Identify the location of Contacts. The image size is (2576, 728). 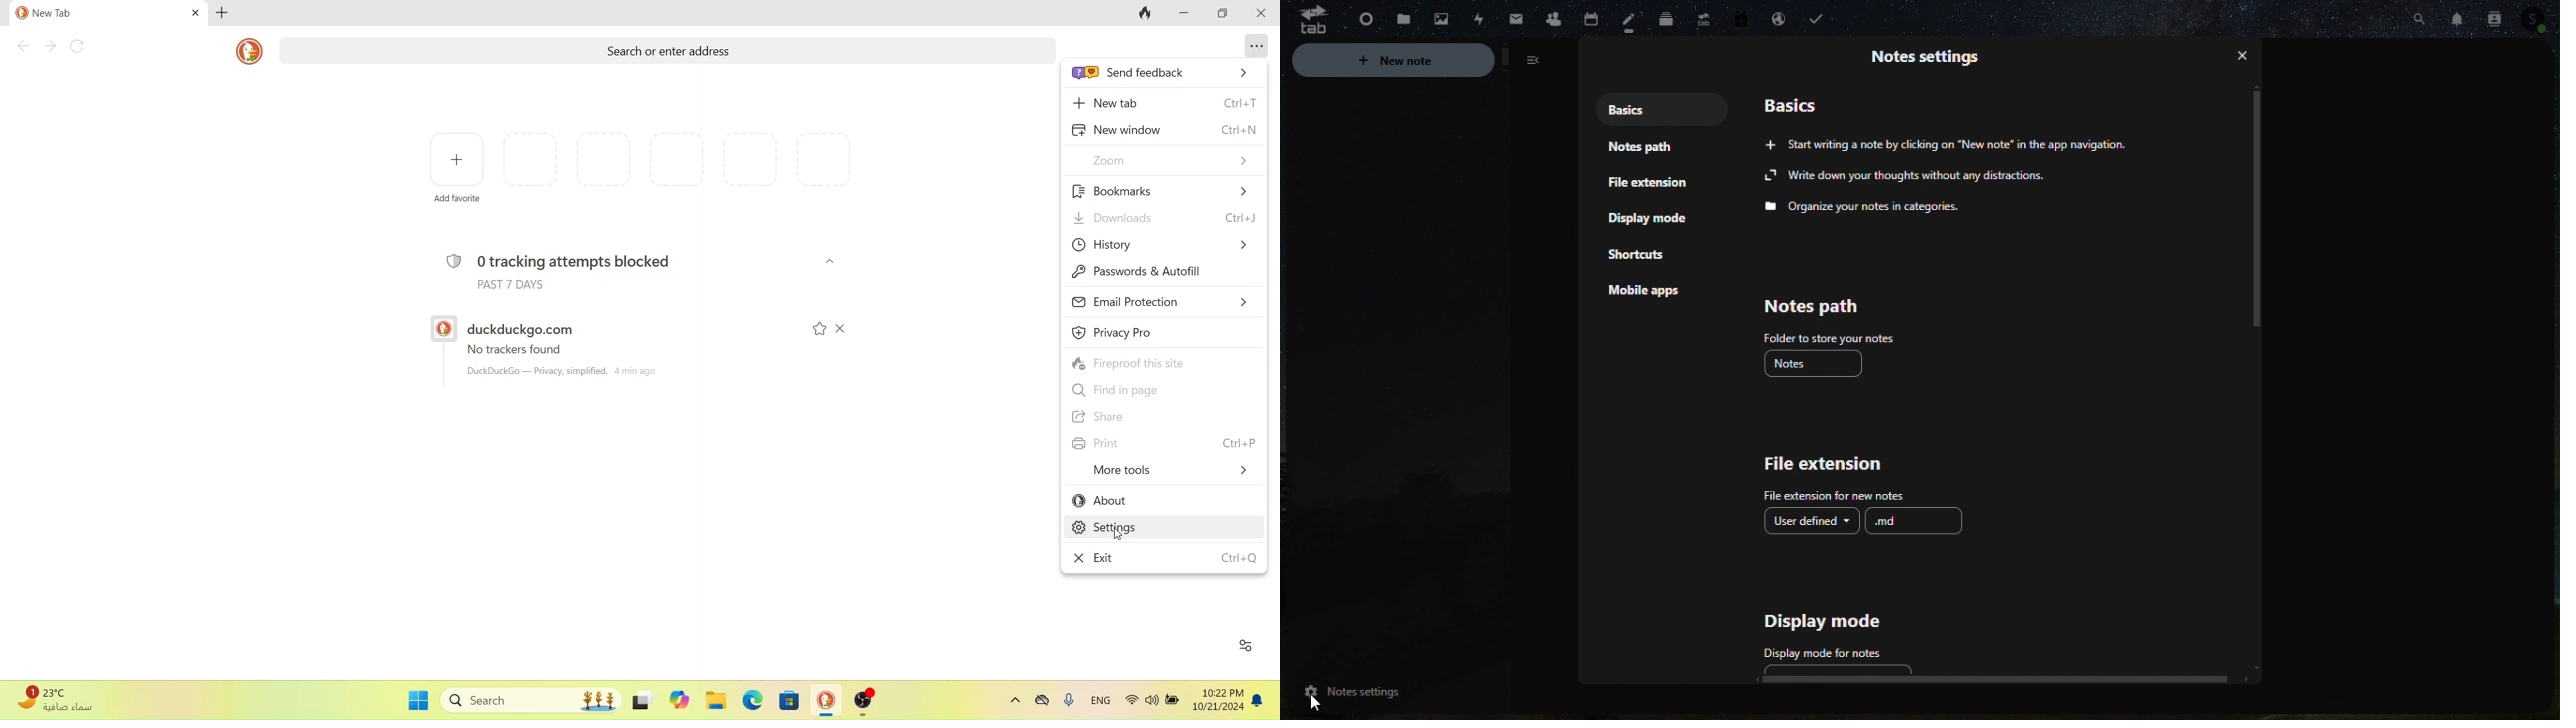
(2499, 15).